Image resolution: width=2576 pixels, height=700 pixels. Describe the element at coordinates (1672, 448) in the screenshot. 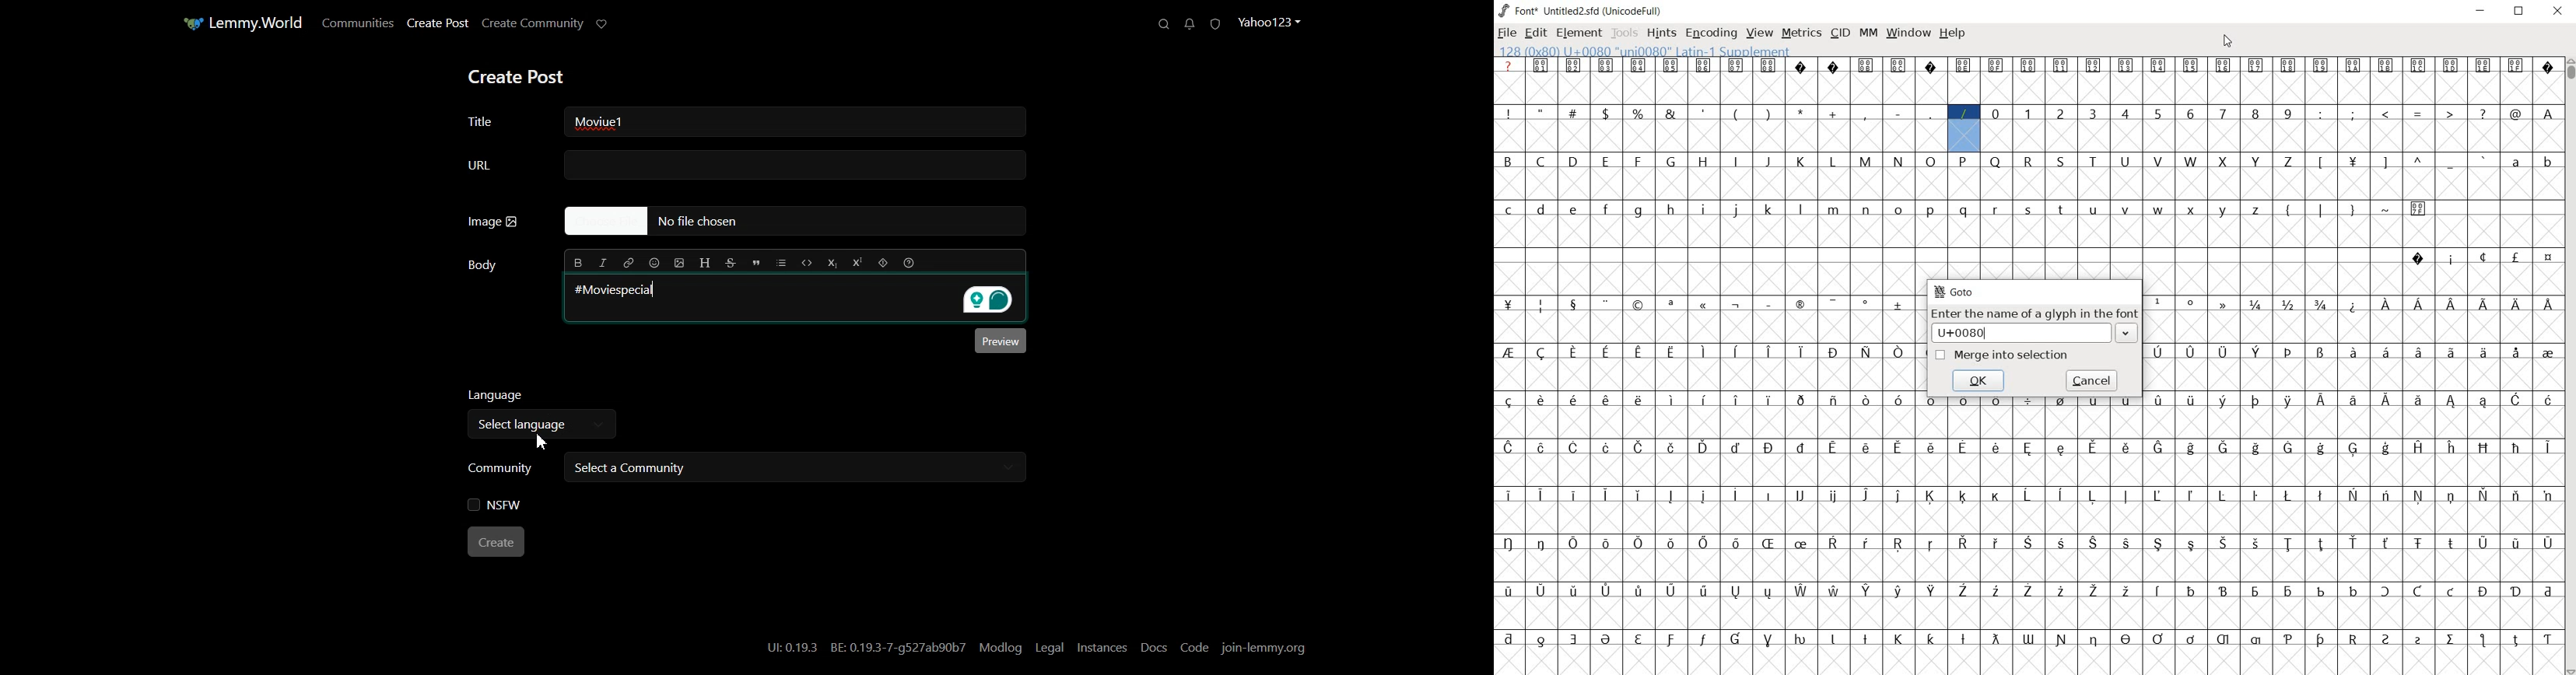

I see `glyph` at that location.